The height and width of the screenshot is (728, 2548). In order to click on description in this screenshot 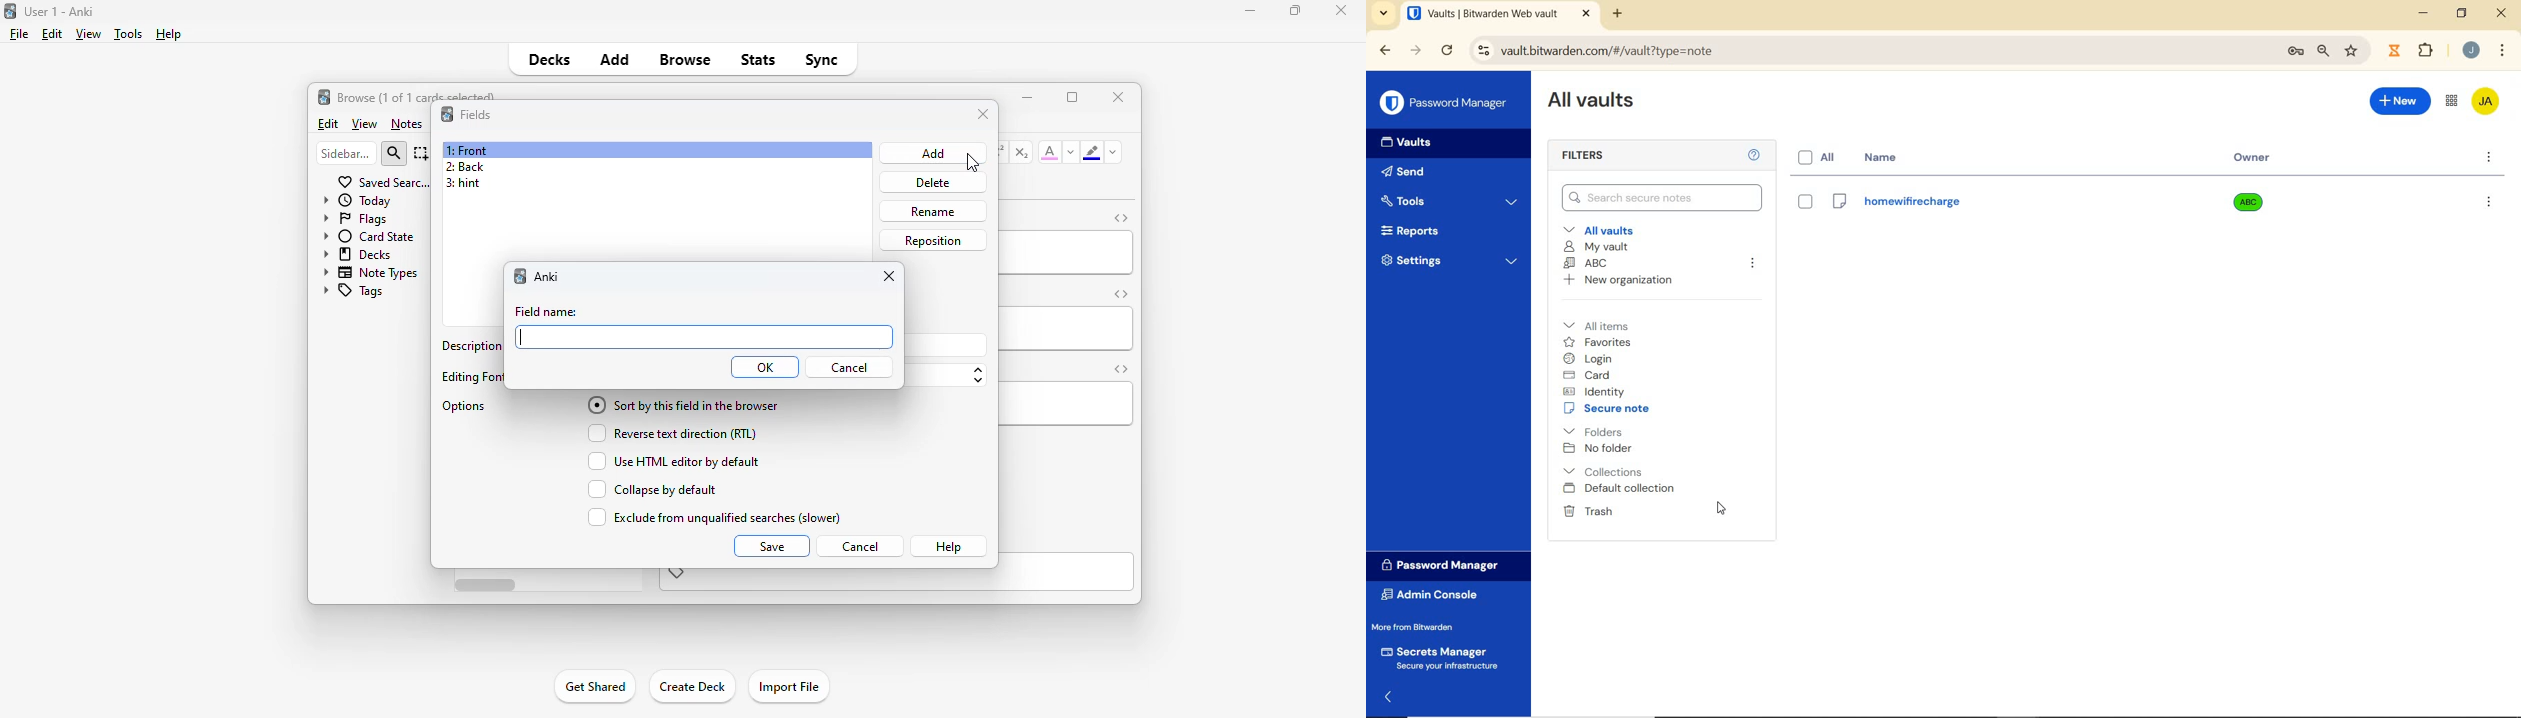, I will do `click(471, 344)`.